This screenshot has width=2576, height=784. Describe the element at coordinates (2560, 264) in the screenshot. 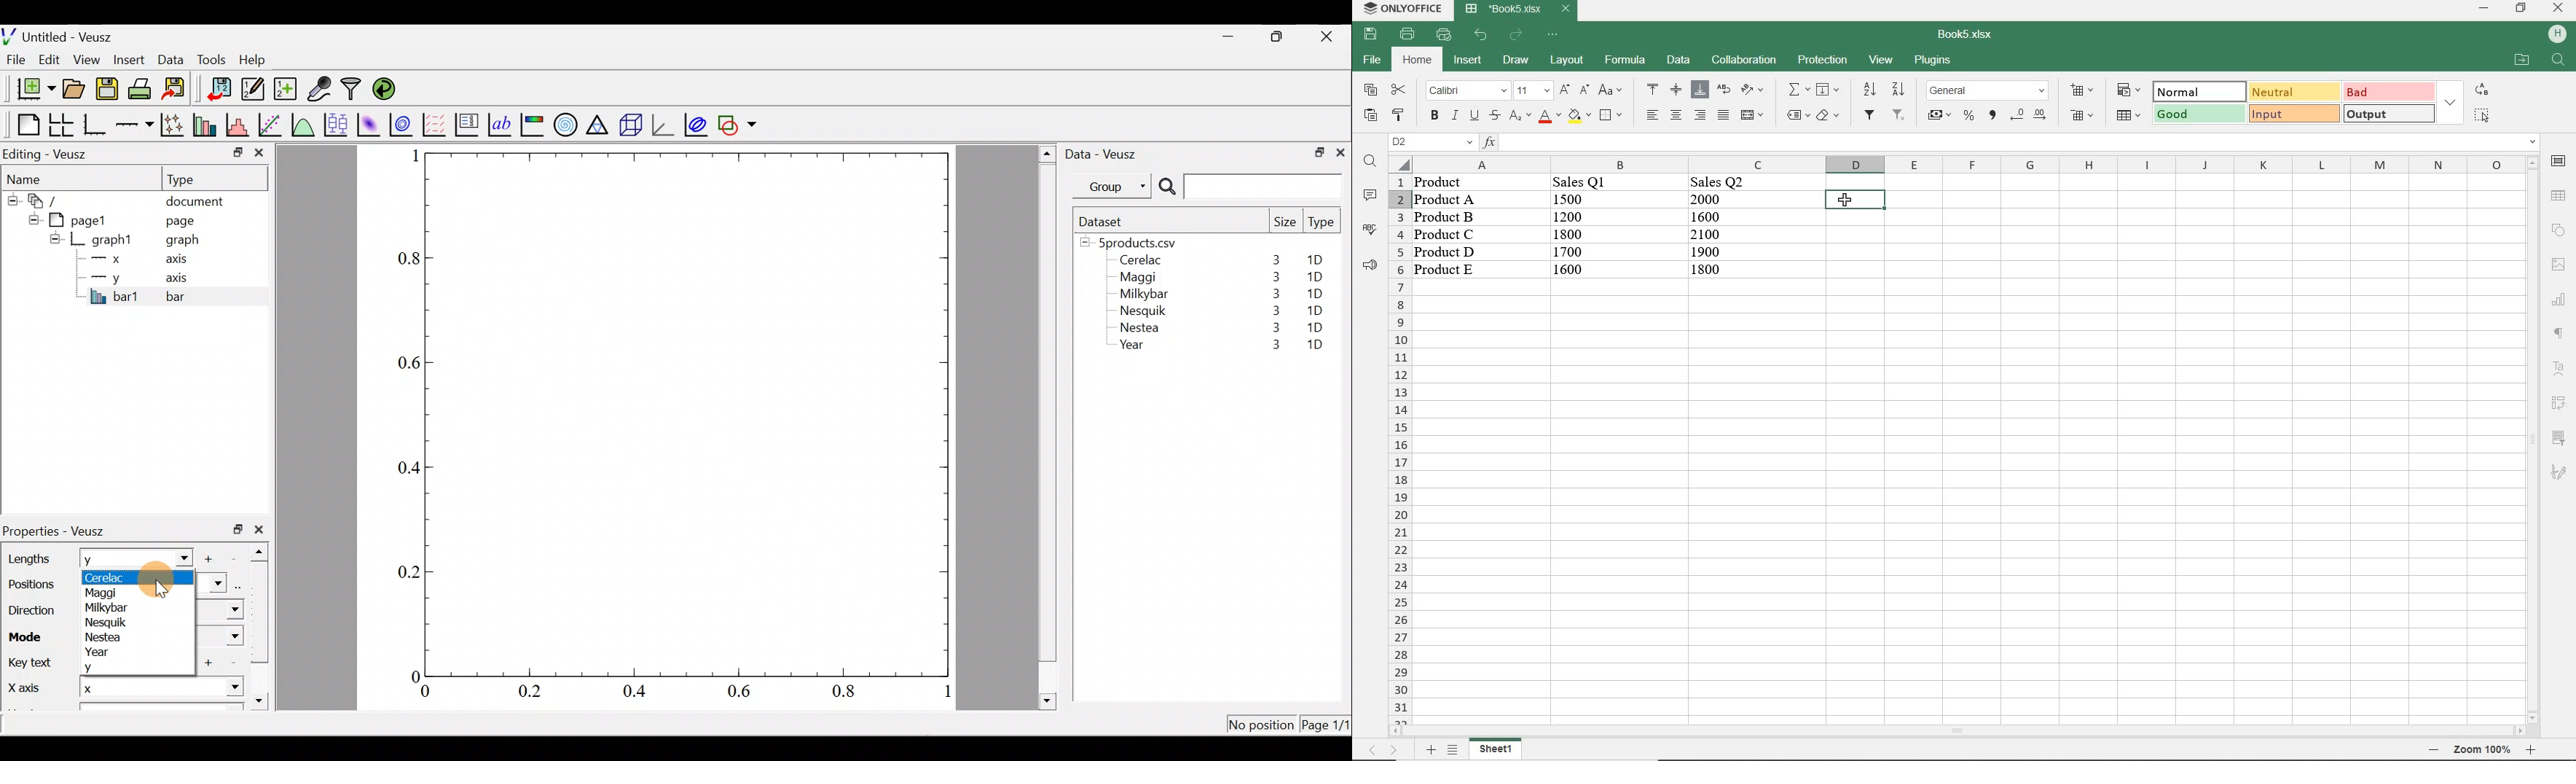

I see `image` at that location.